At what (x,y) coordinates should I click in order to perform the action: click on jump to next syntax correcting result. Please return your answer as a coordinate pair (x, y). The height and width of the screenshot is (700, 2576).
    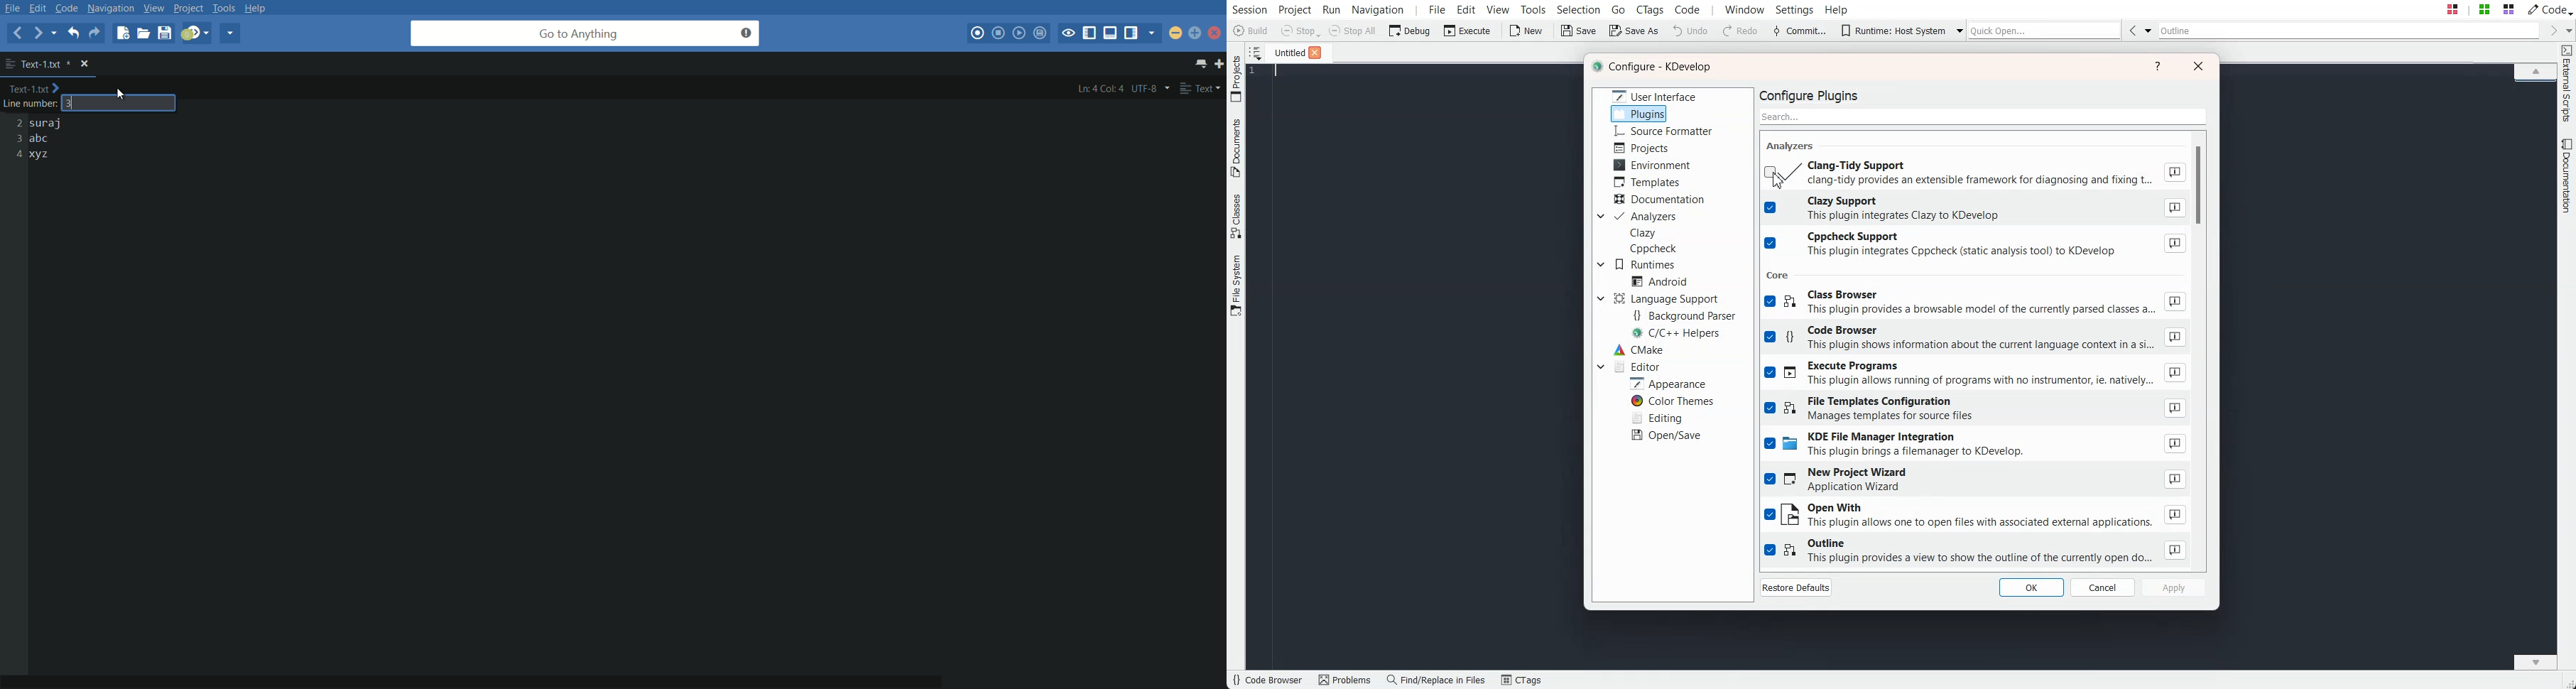
    Looking at the image, I should click on (195, 33).